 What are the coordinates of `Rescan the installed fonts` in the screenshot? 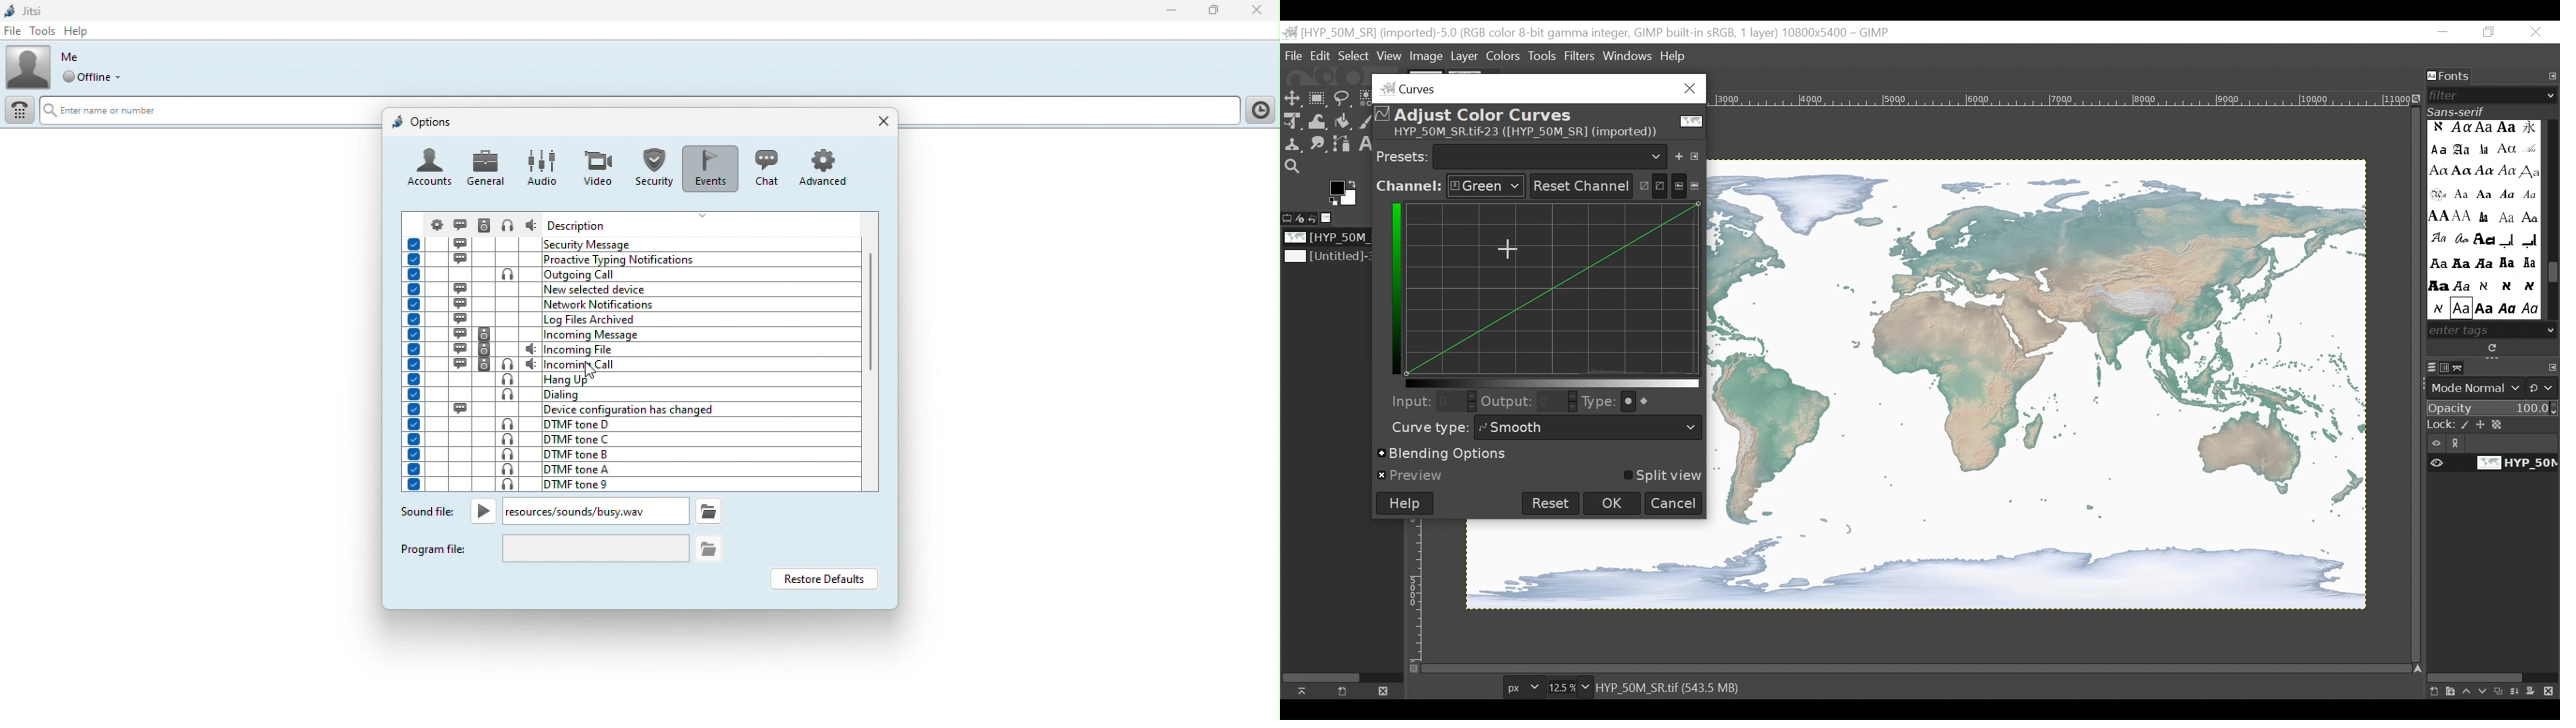 It's located at (2494, 348).